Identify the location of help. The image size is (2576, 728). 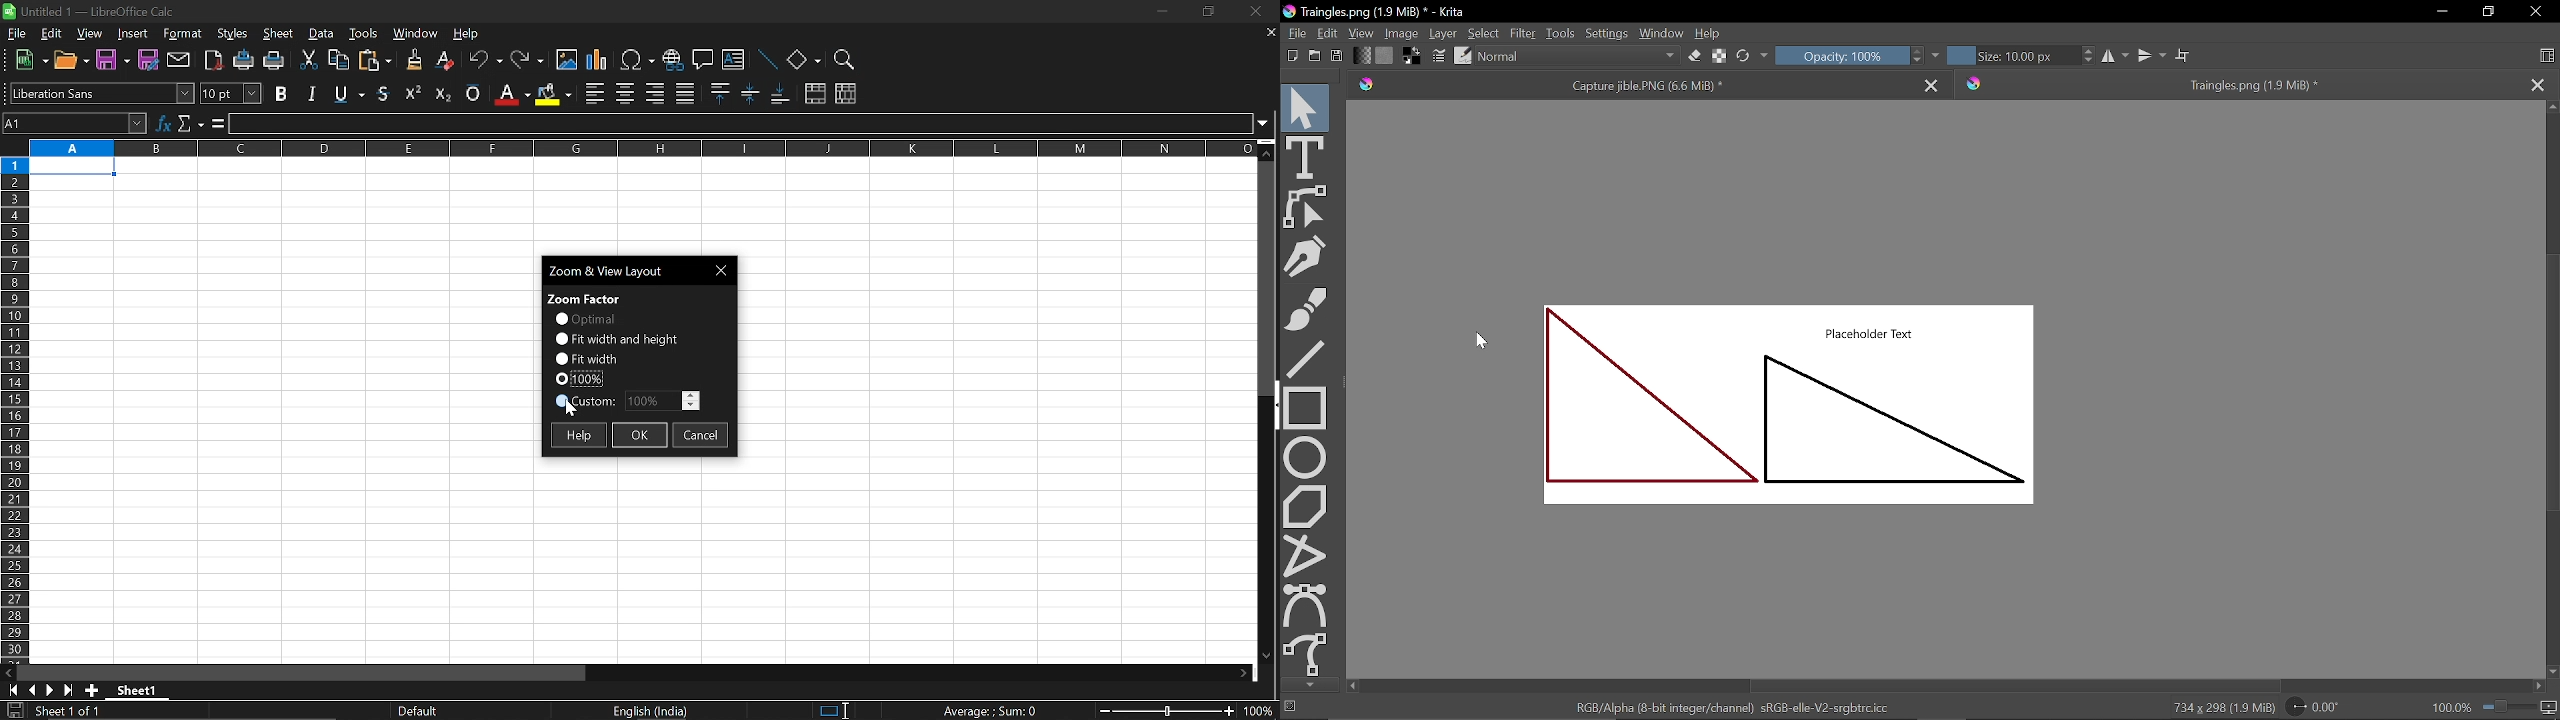
(577, 435).